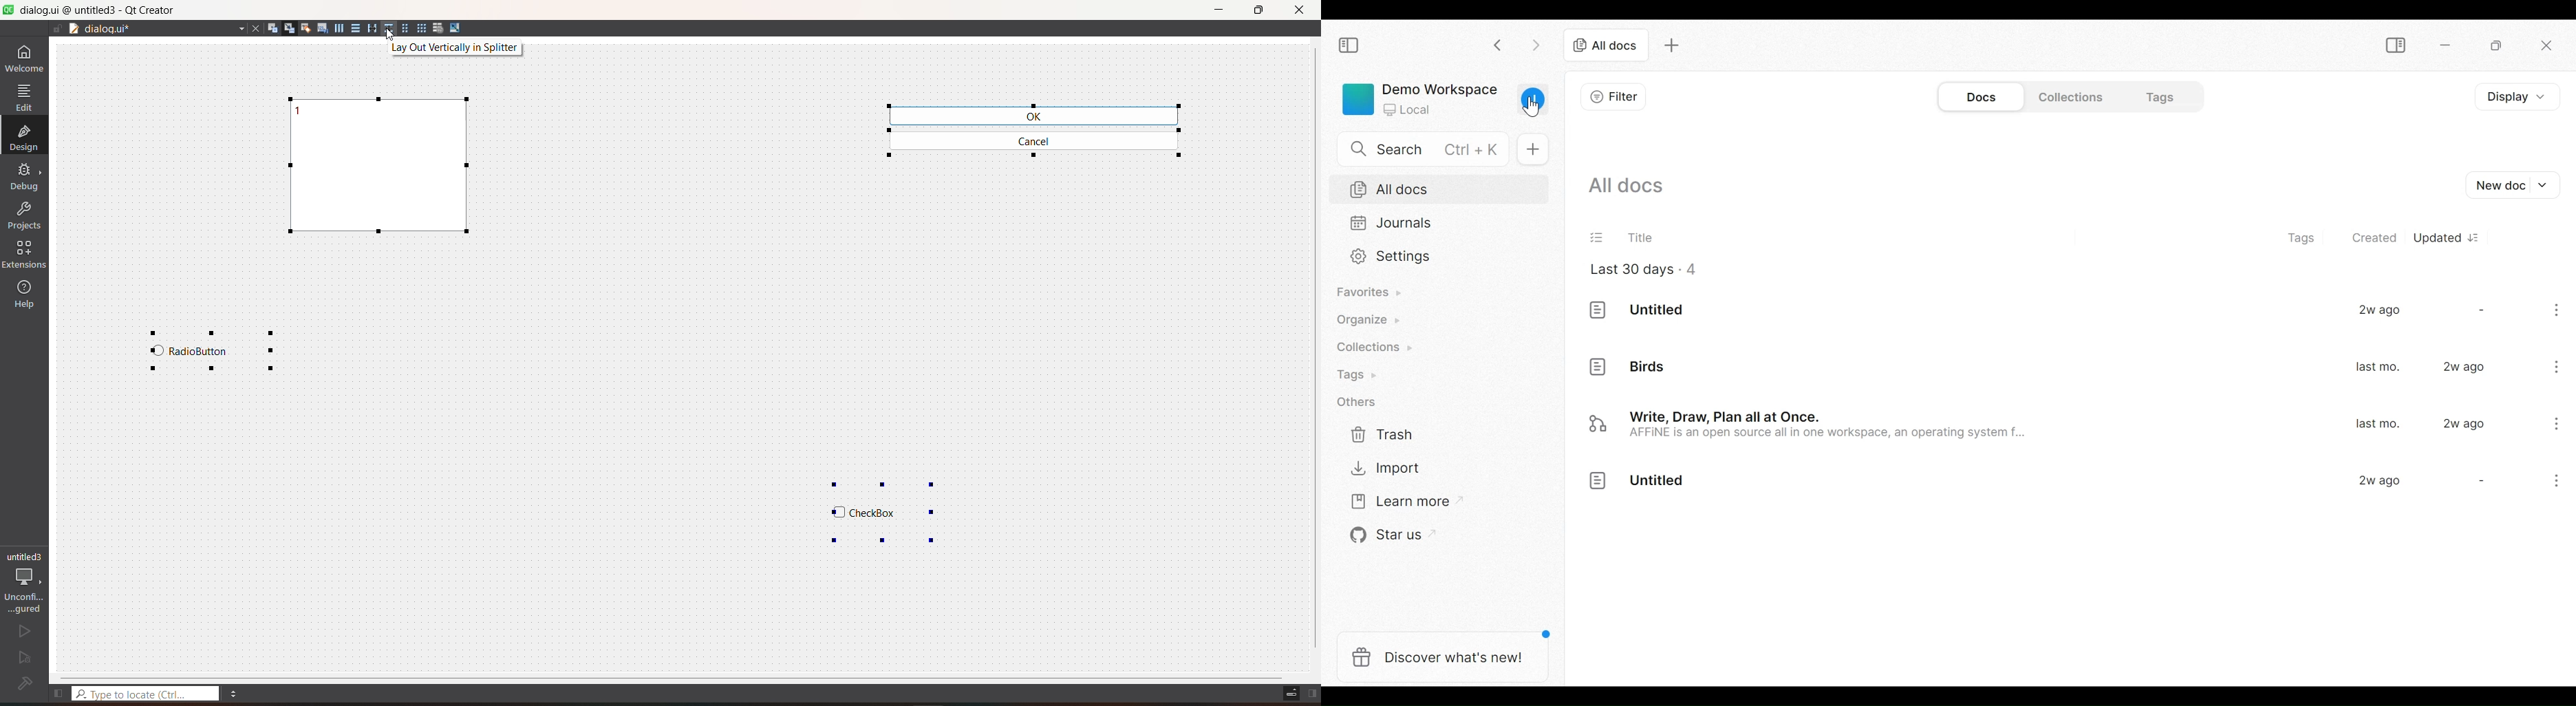  What do you see at coordinates (1357, 403) in the screenshot?
I see `Others` at bounding box center [1357, 403].